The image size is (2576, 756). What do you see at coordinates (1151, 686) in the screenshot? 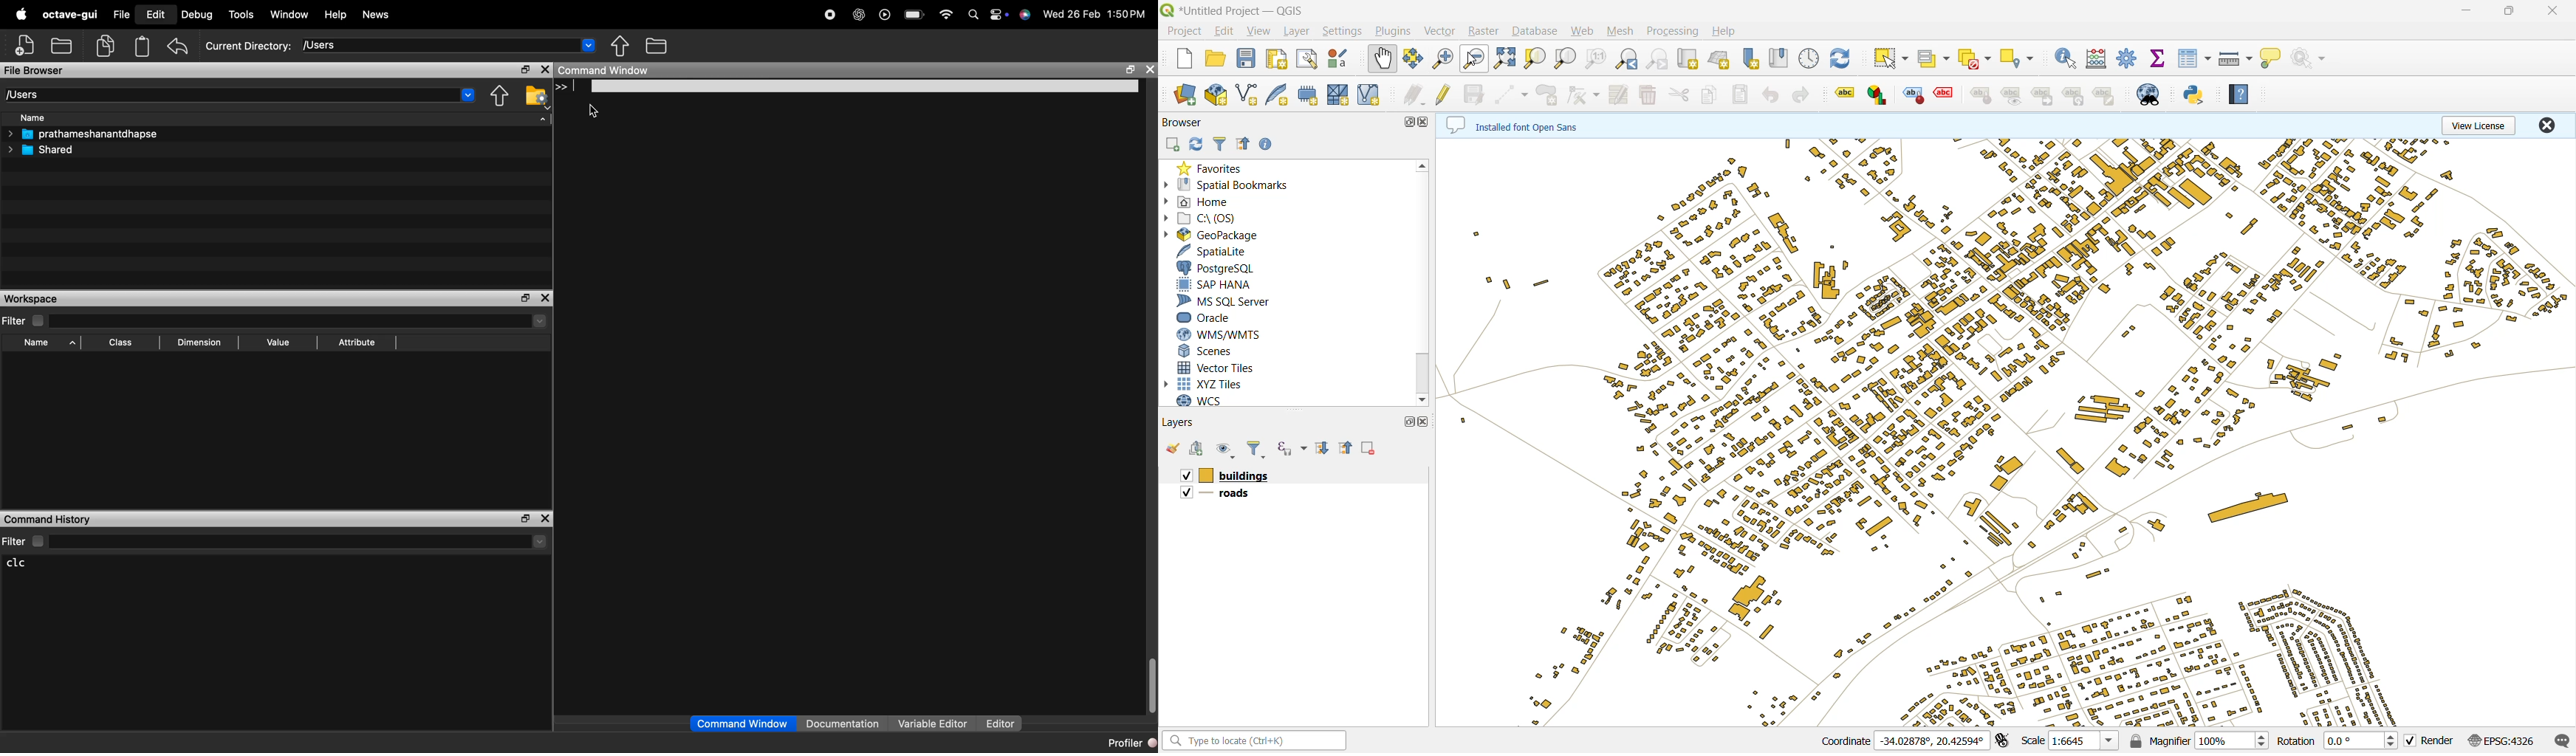
I see `Scroll bar` at bounding box center [1151, 686].